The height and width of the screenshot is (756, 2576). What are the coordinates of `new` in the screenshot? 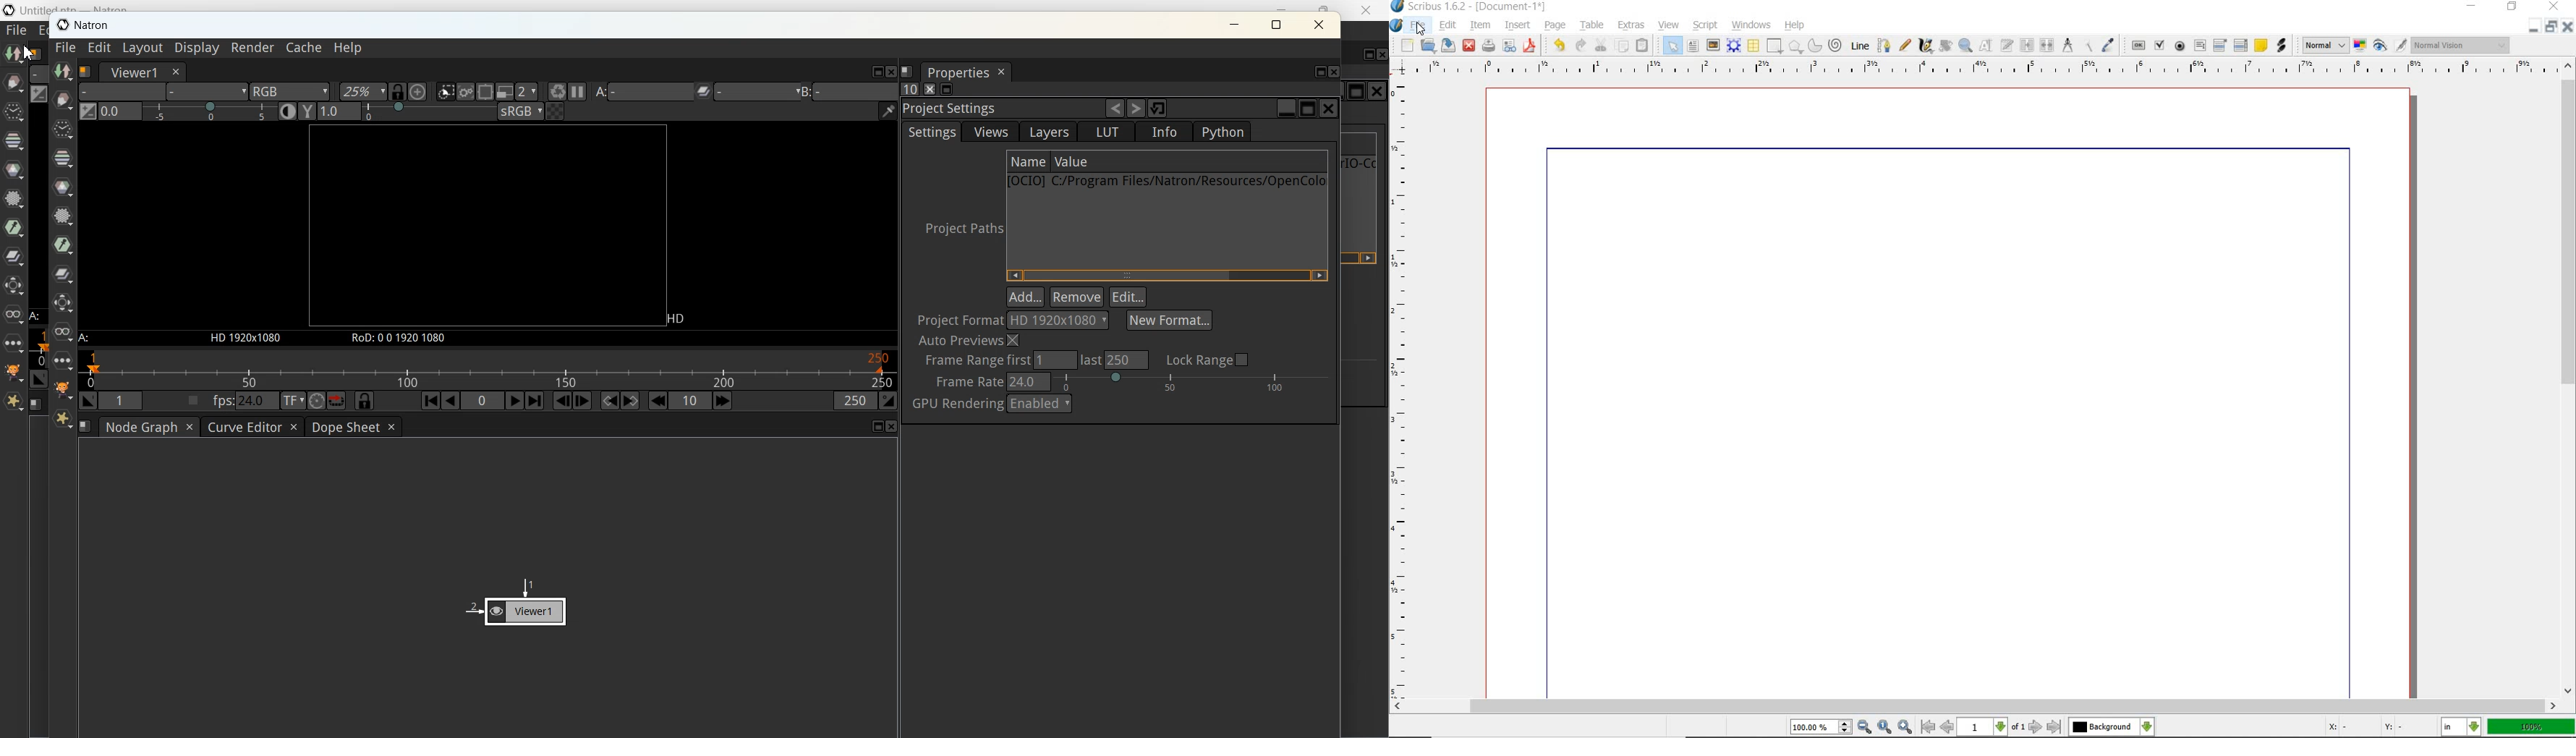 It's located at (1406, 45).